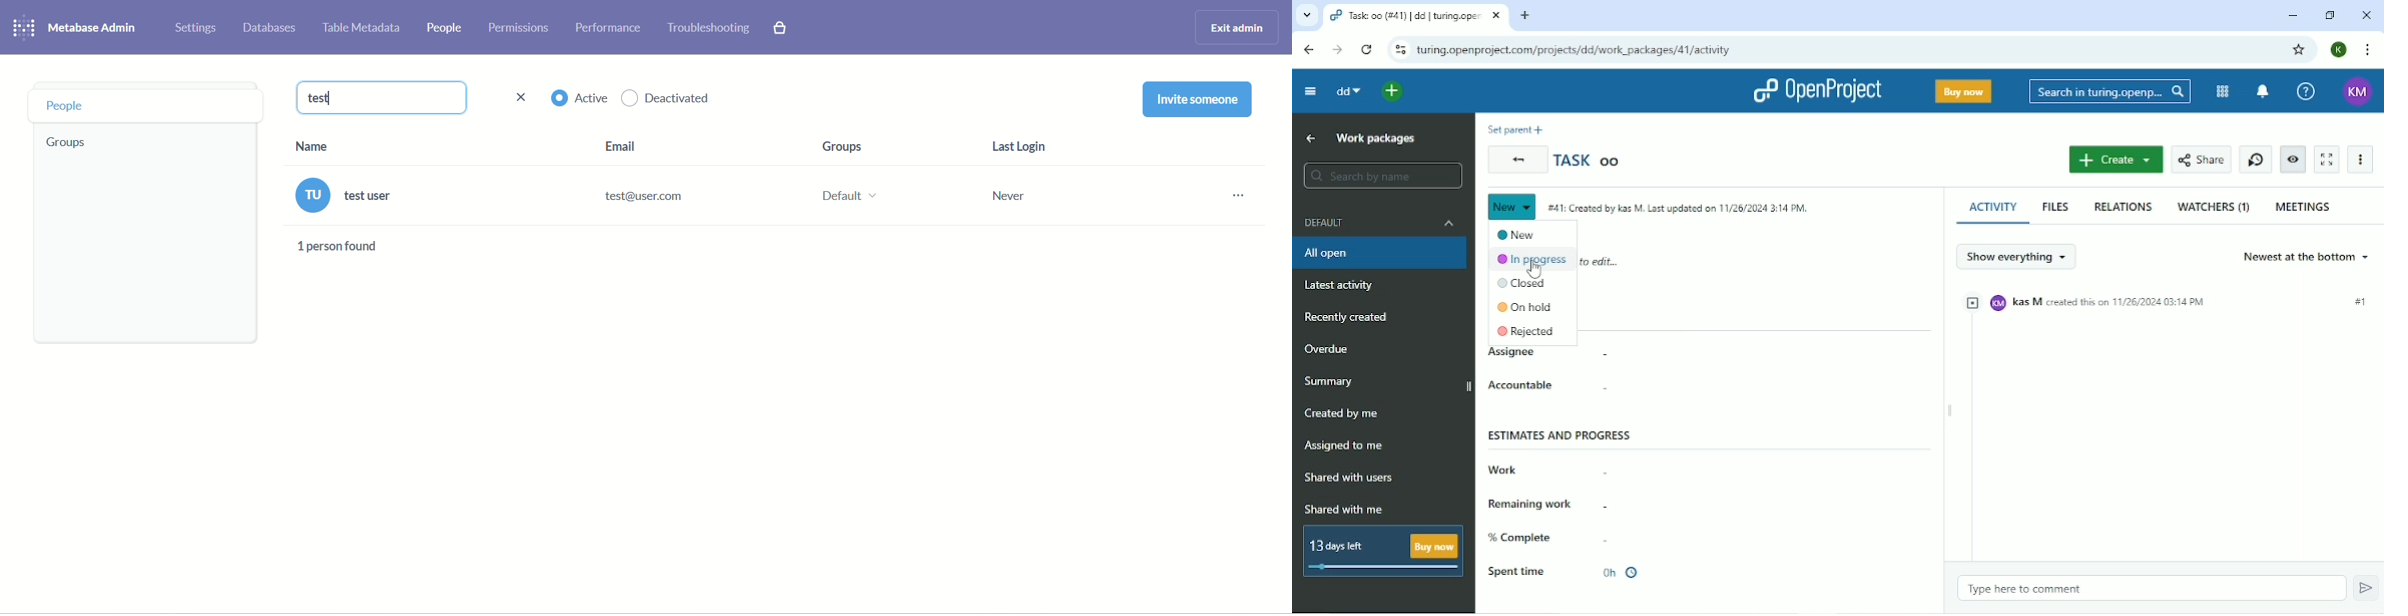 The height and width of the screenshot is (616, 2408). I want to click on paid features, so click(781, 27).